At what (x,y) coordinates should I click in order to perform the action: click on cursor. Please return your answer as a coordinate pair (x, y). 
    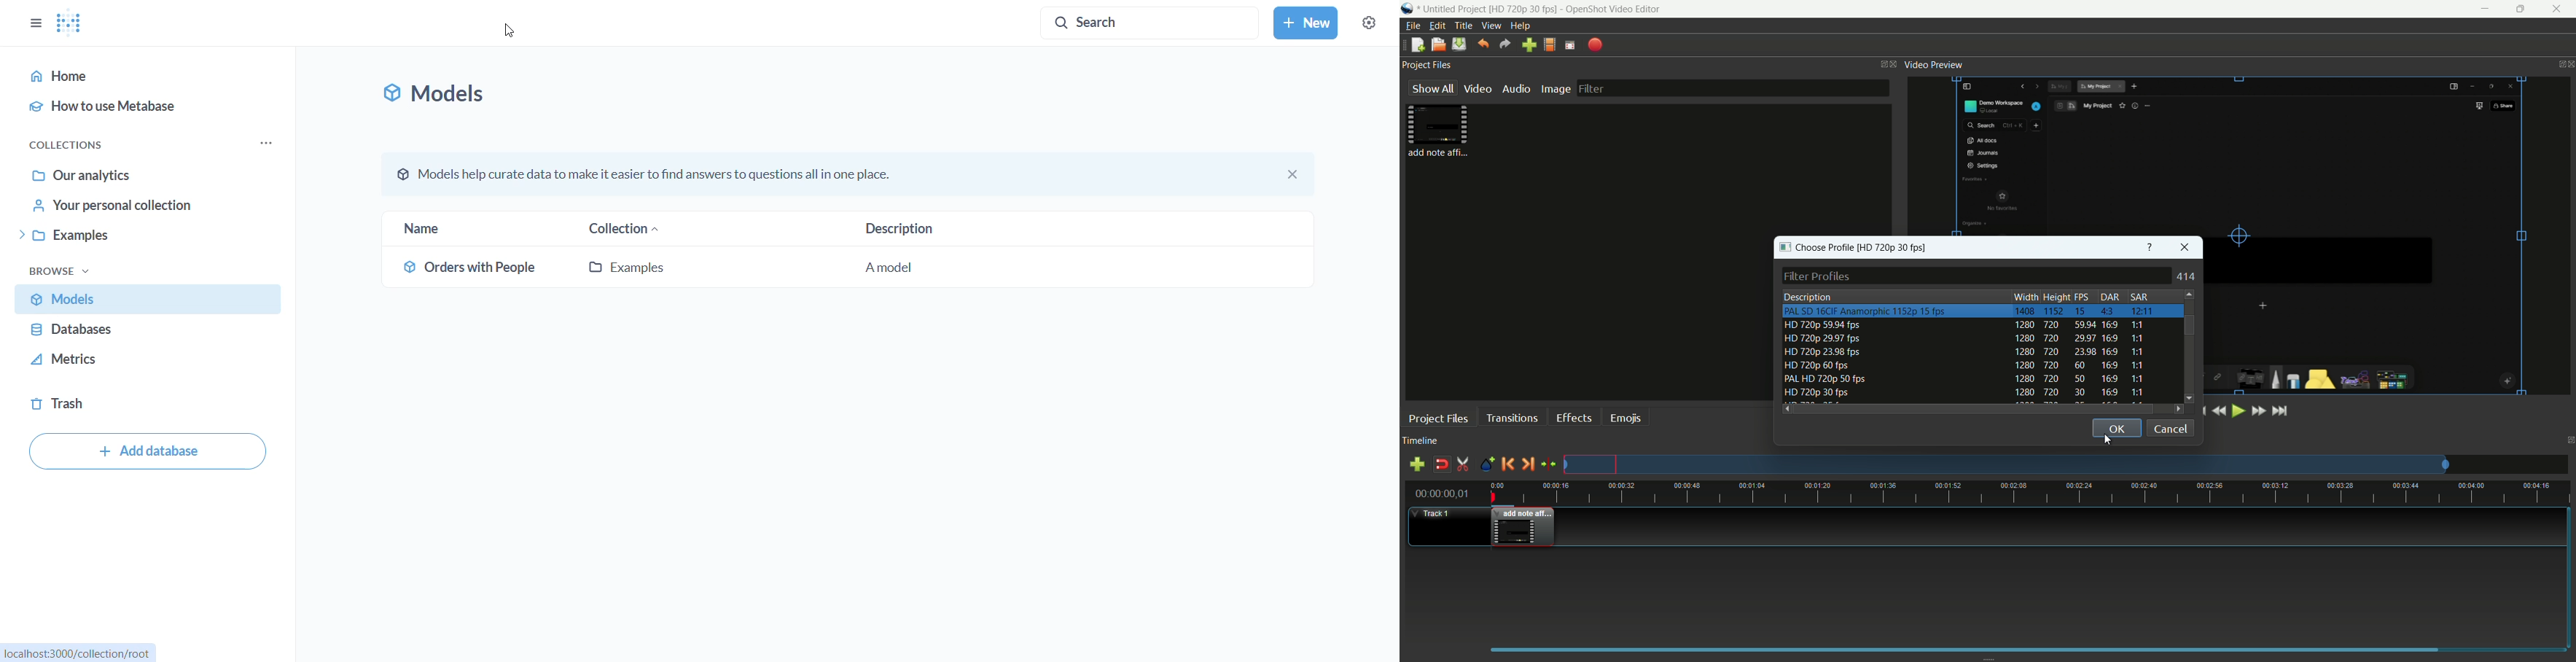
    Looking at the image, I should click on (511, 30).